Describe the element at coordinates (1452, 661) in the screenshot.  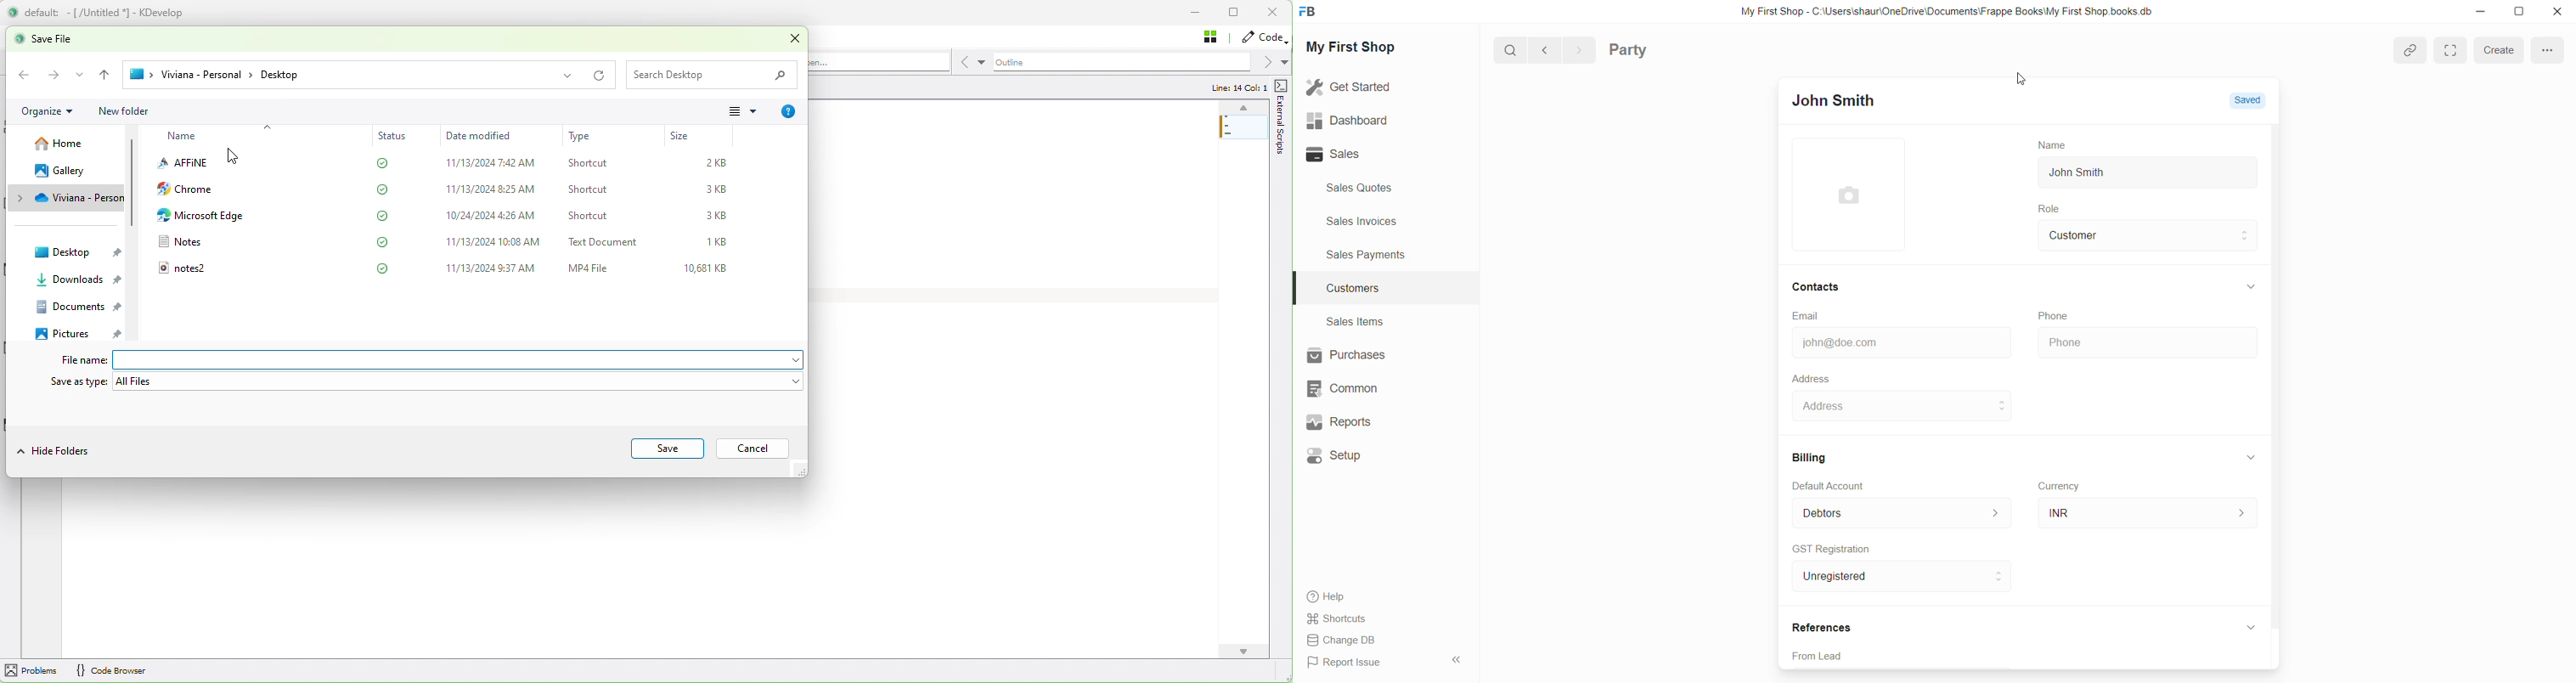
I see `hide sidebar` at that location.